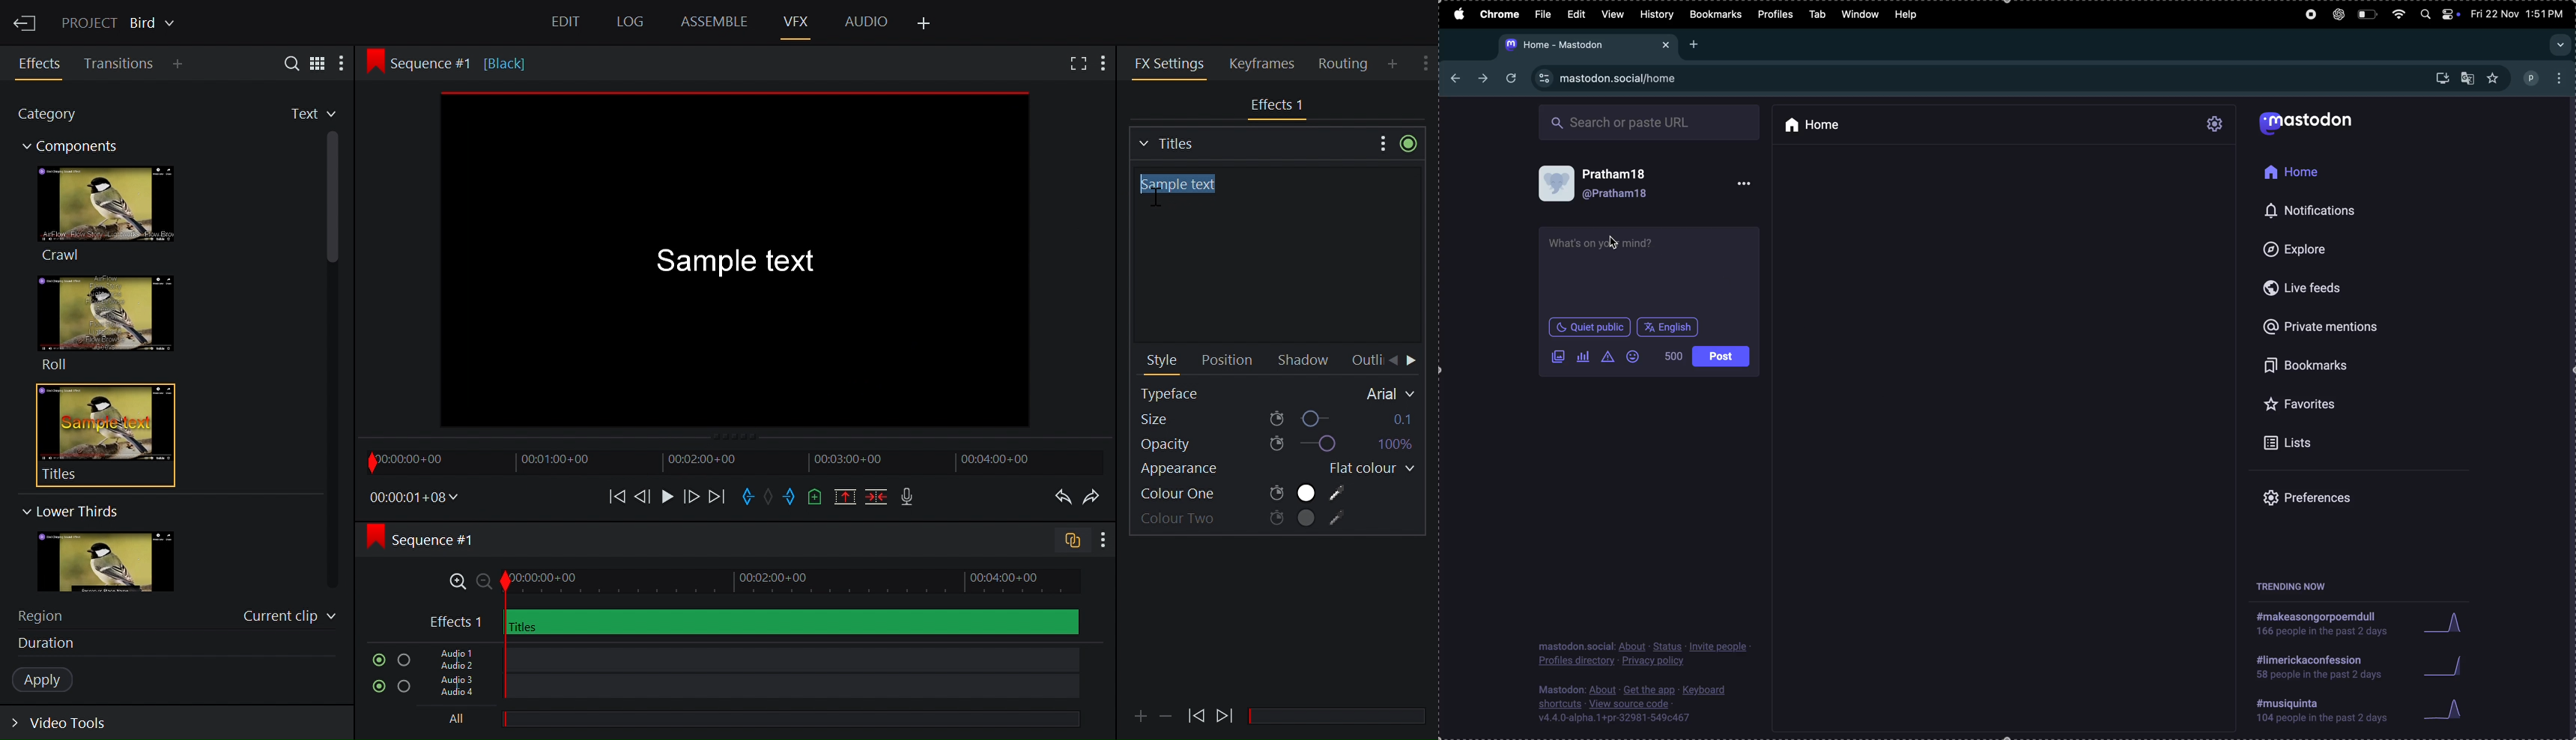 The height and width of the screenshot is (756, 2576). Describe the element at coordinates (1553, 356) in the screenshot. I see `add image` at that location.